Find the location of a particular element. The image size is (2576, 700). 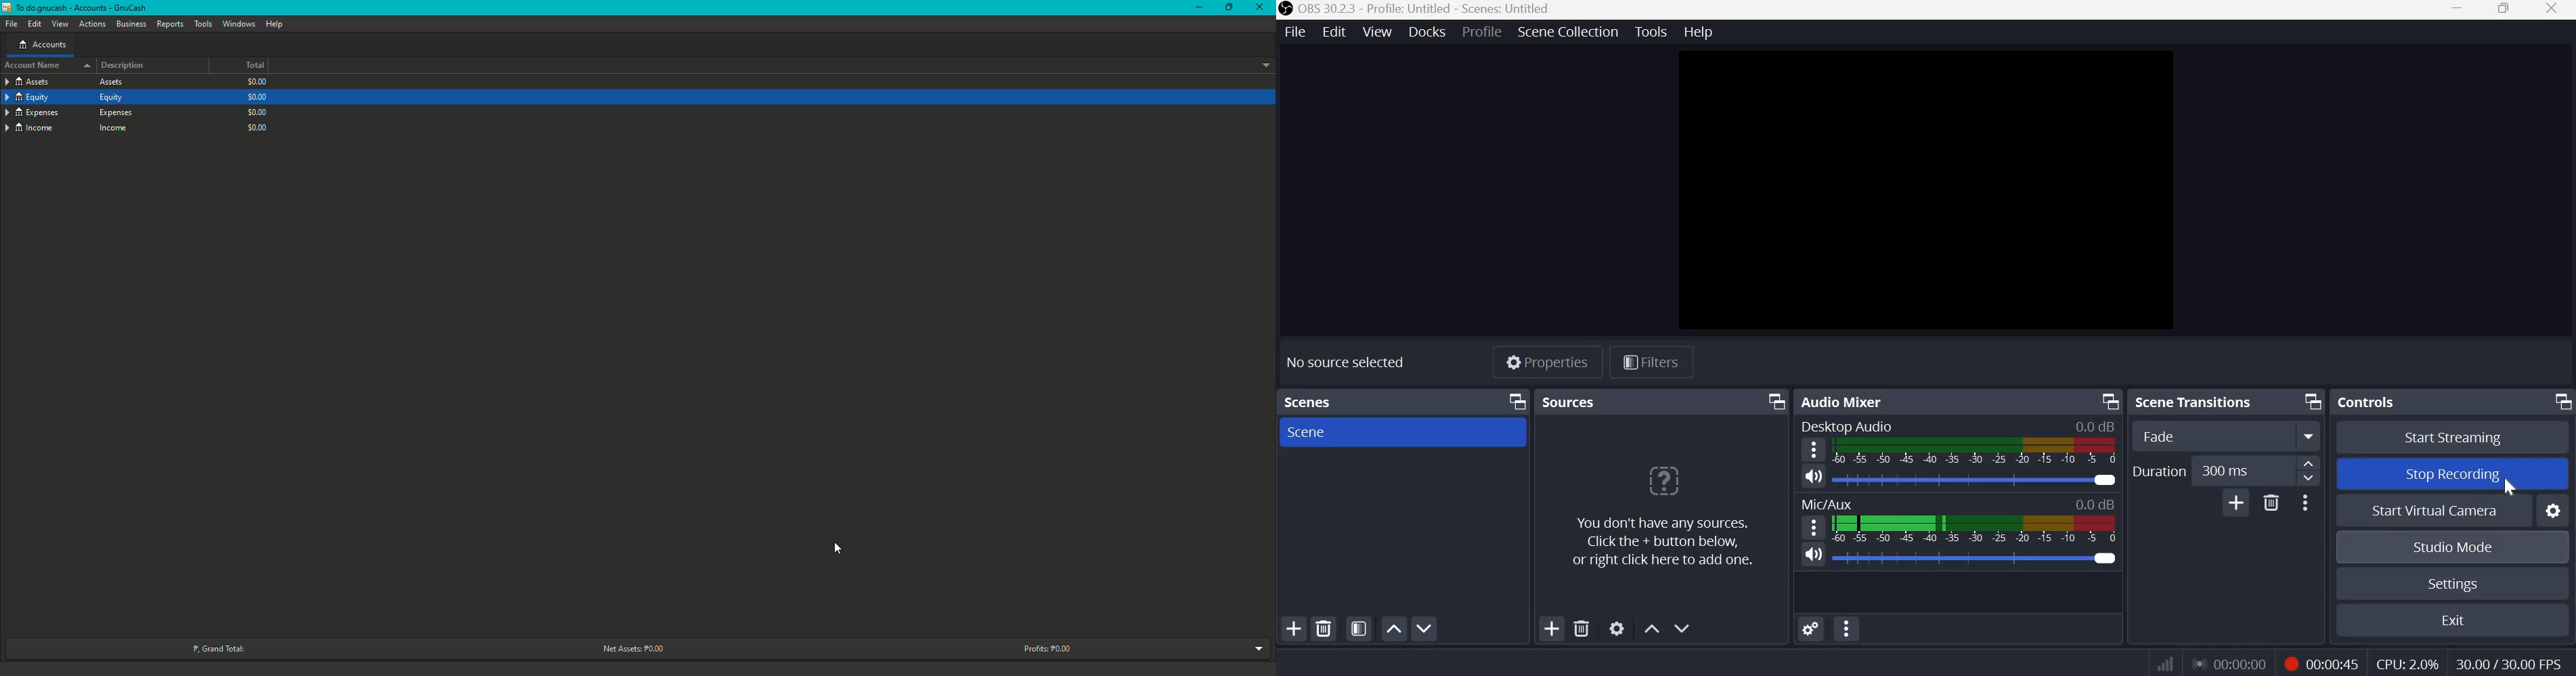

00:00:45 is located at coordinates (2335, 663).